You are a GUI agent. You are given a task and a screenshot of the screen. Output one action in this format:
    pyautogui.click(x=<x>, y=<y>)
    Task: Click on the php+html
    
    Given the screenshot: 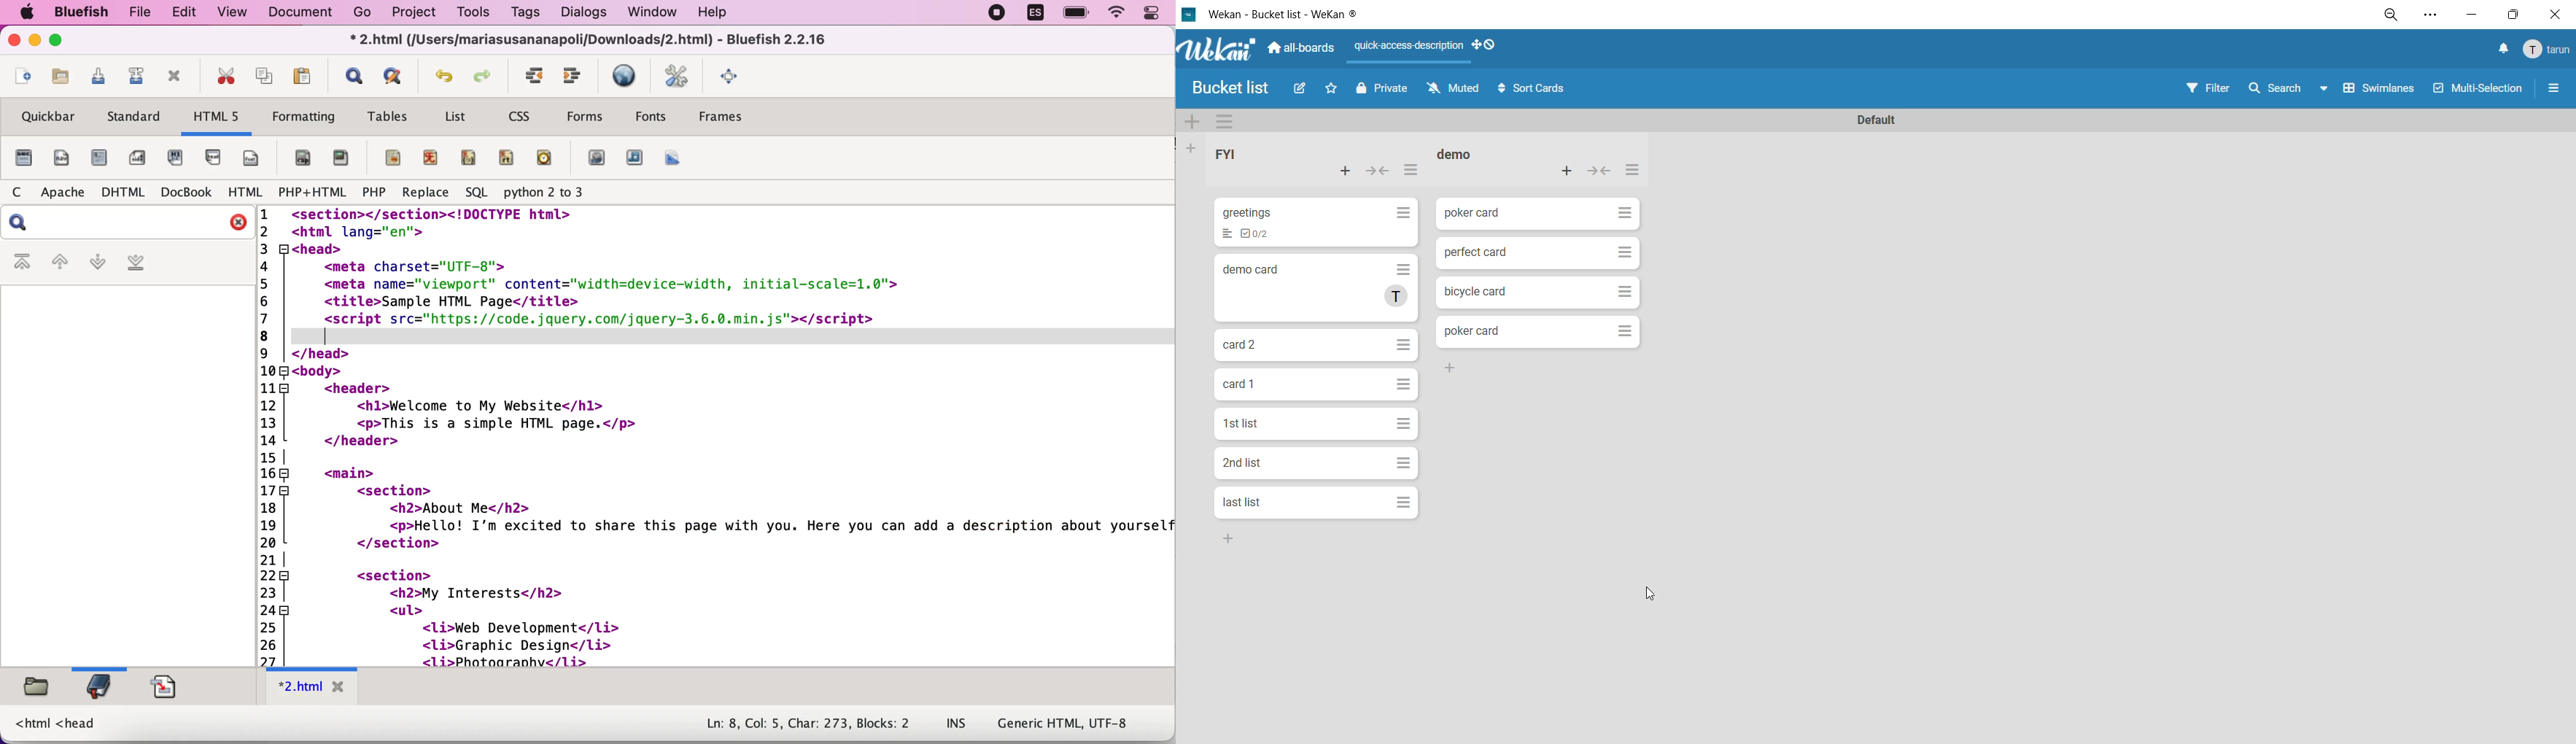 What is the action you would take?
    pyautogui.click(x=313, y=194)
    